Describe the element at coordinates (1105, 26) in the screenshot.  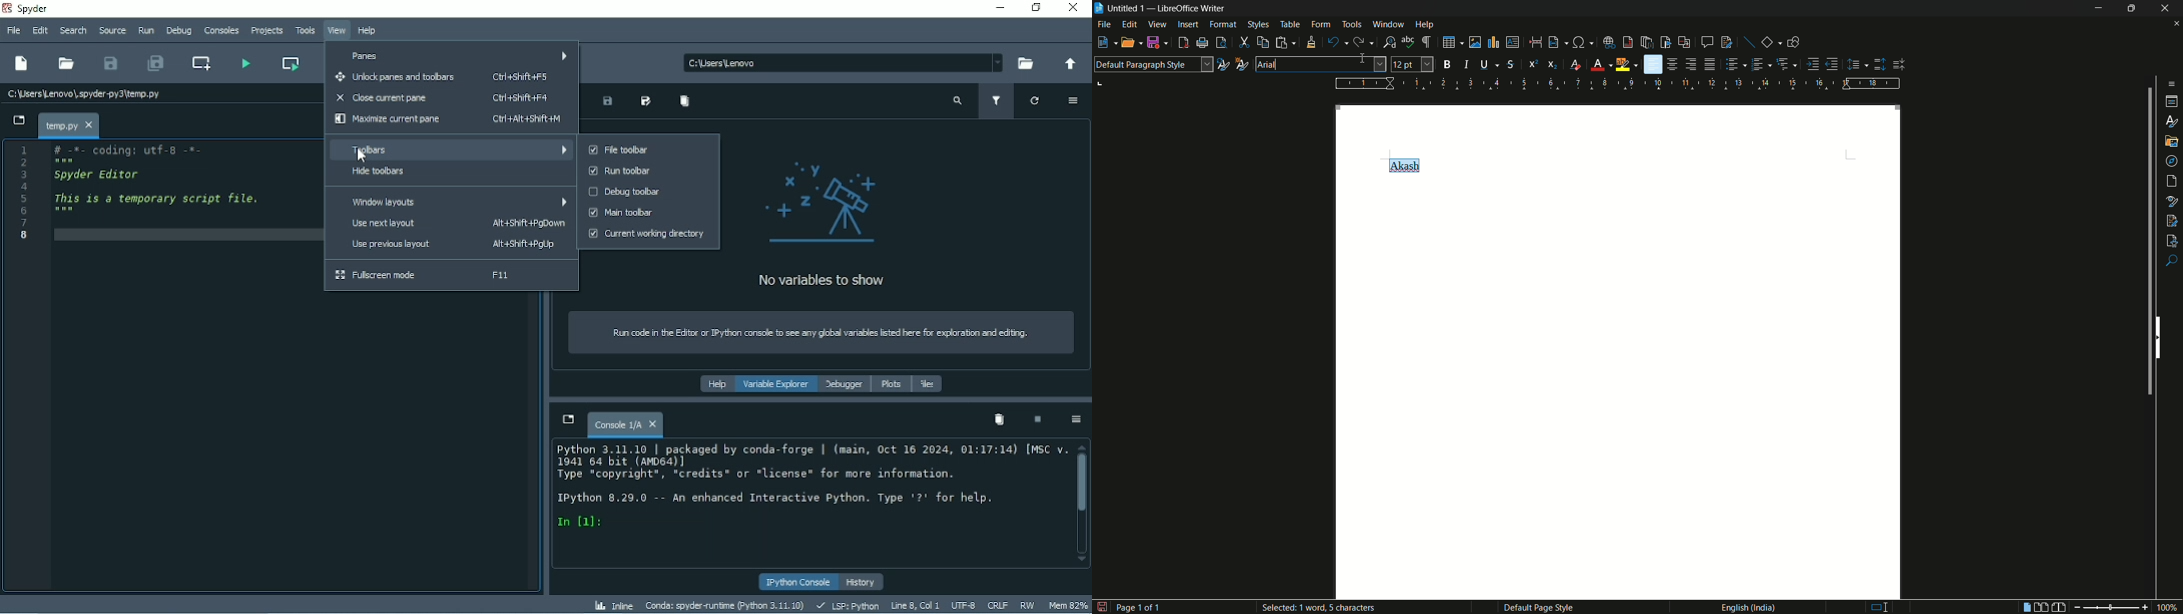
I see `file menu` at that location.